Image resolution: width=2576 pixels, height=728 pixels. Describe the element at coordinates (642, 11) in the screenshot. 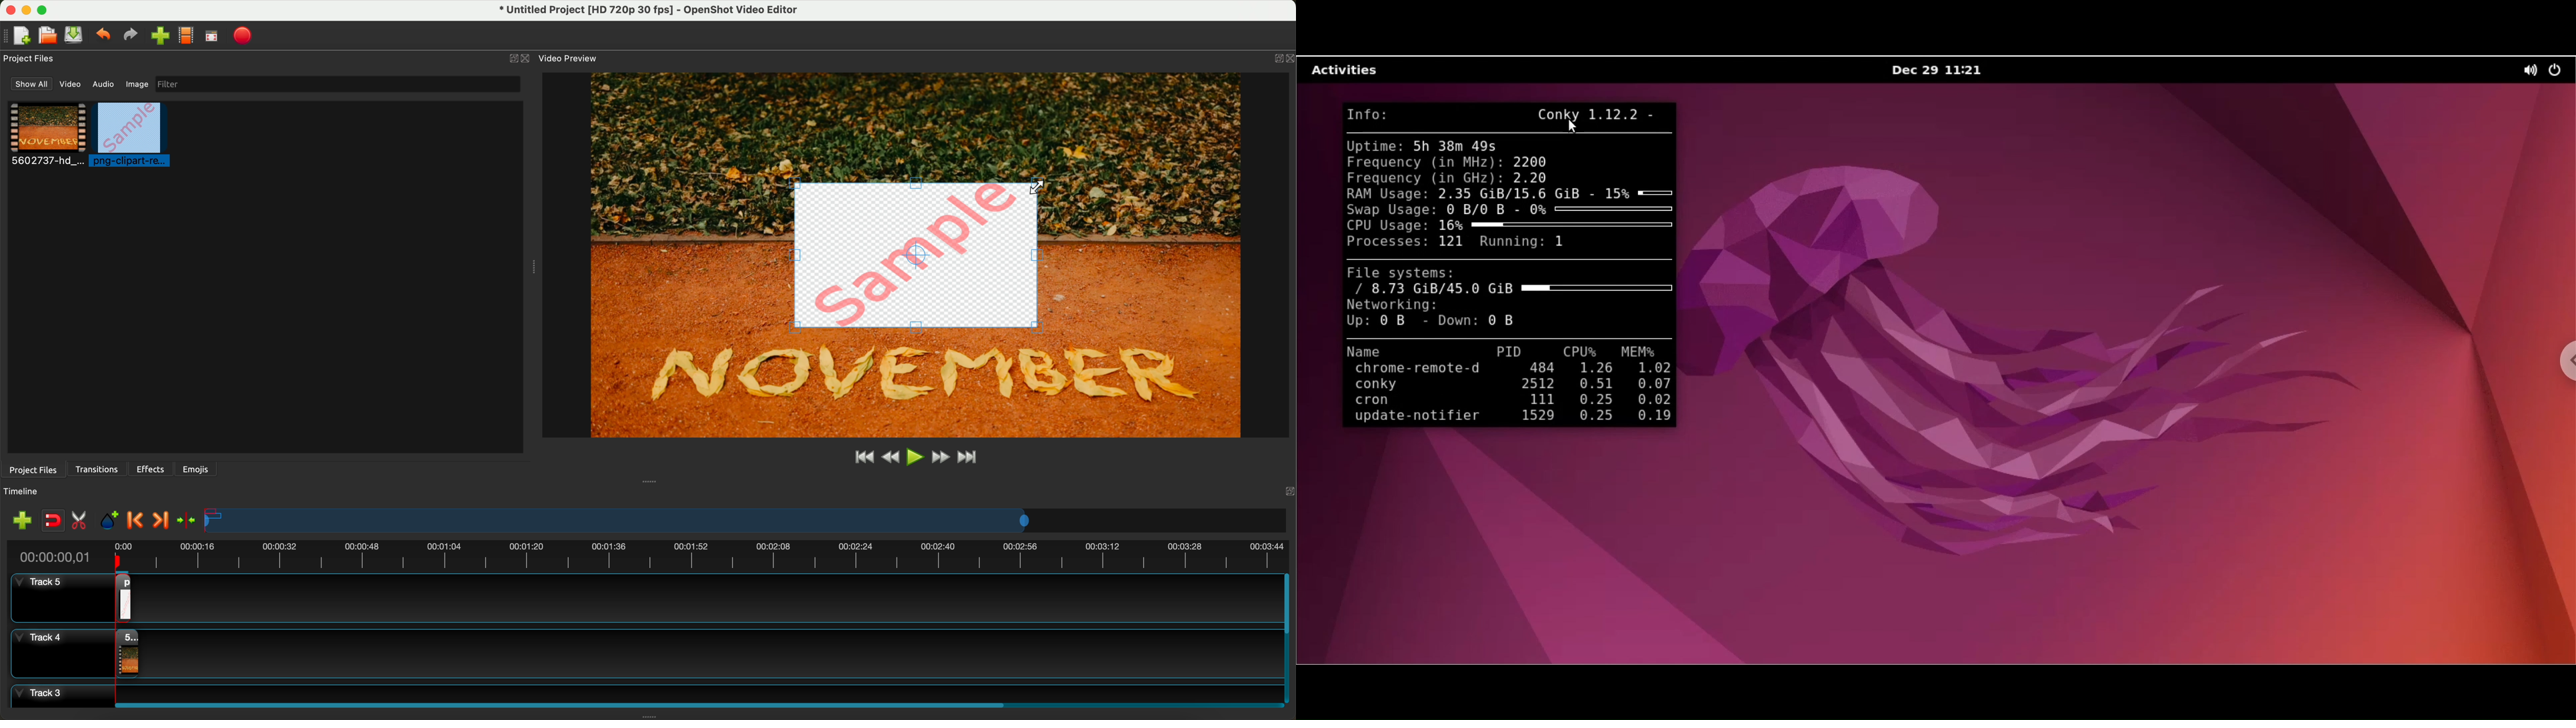

I see `file name` at that location.